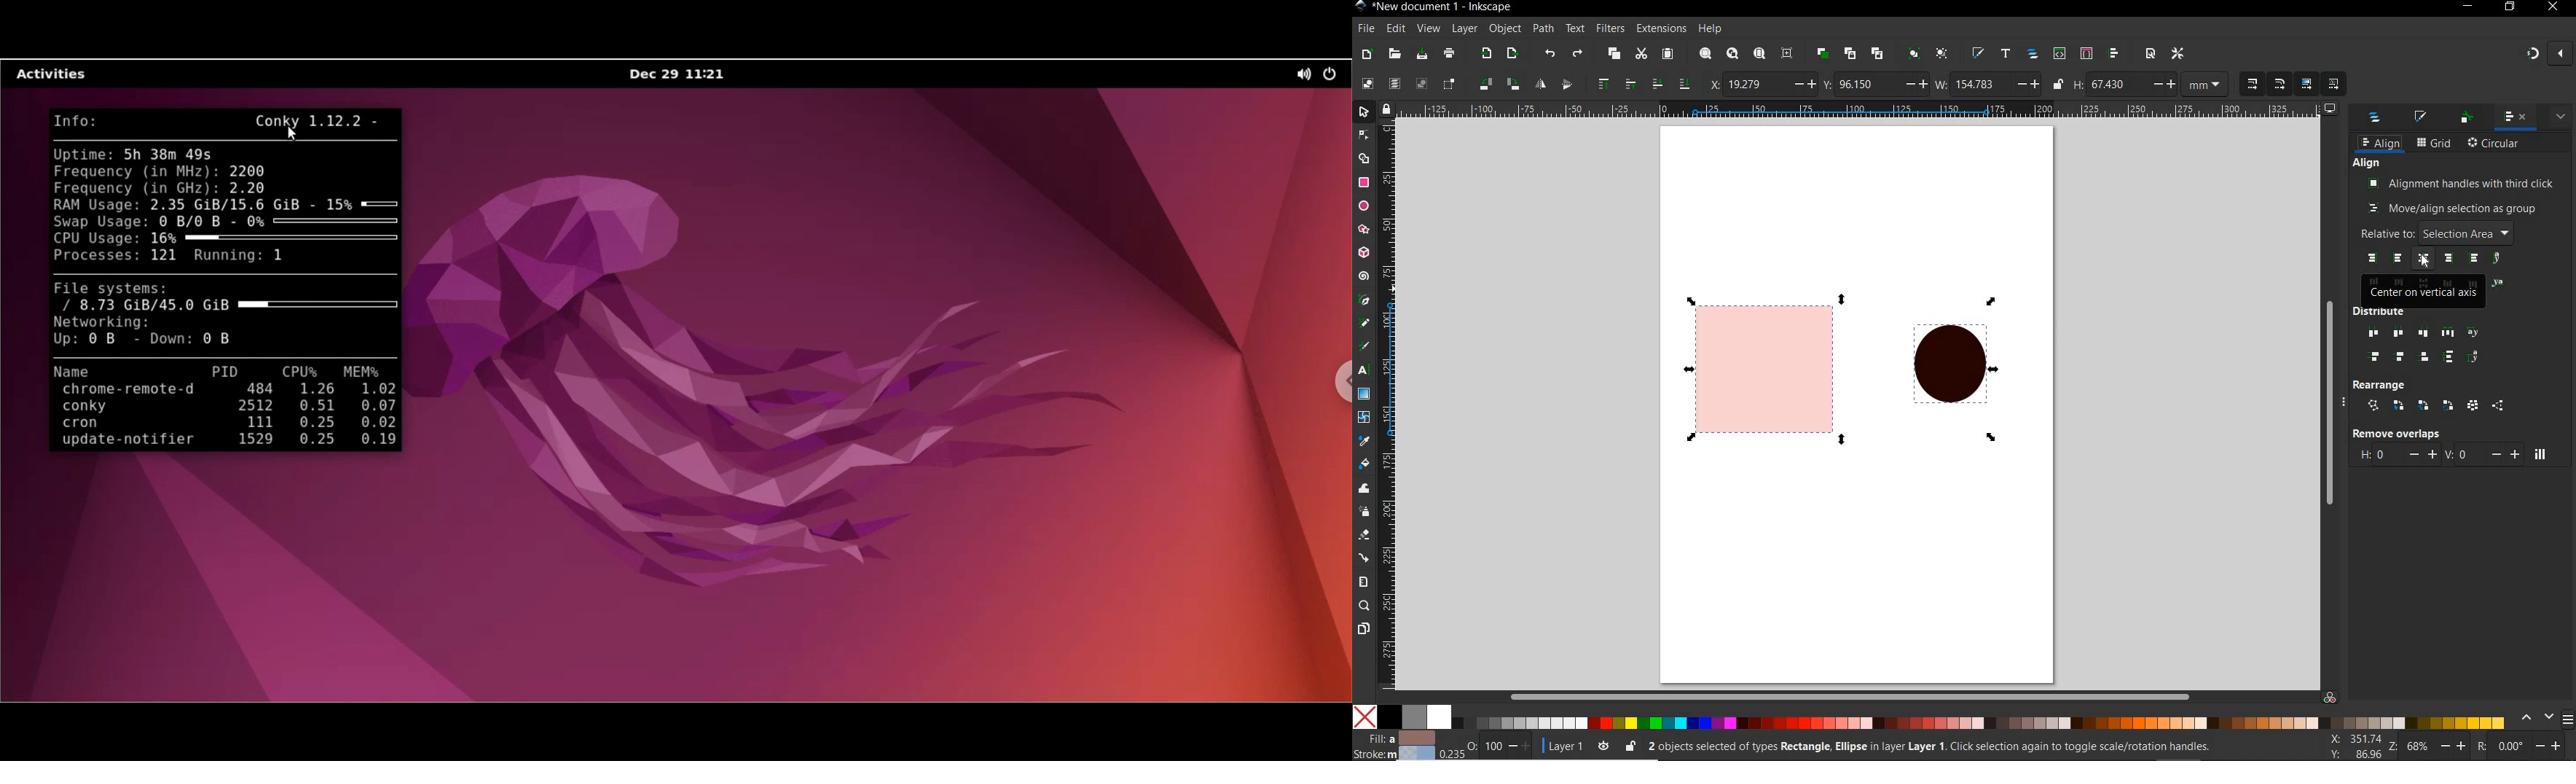  I want to click on lock or unlock the object, so click(1631, 746).